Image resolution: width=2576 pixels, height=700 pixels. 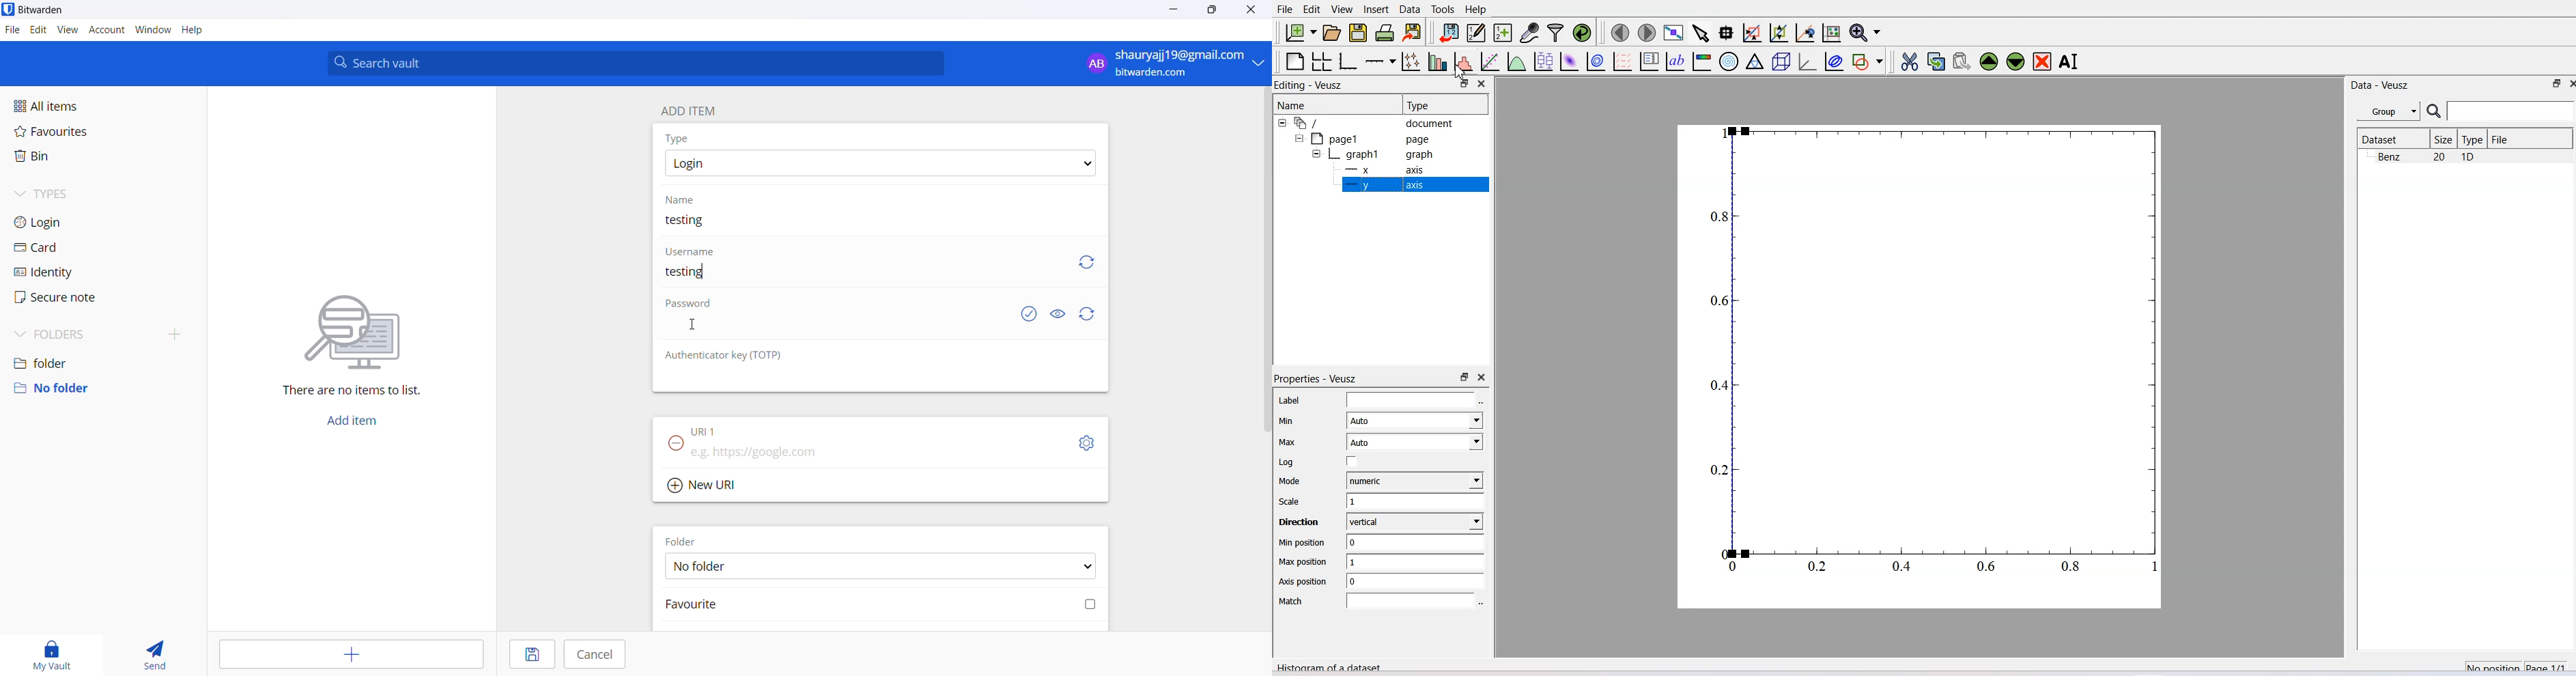 I want to click on type heading, so click(x=678, y=138).